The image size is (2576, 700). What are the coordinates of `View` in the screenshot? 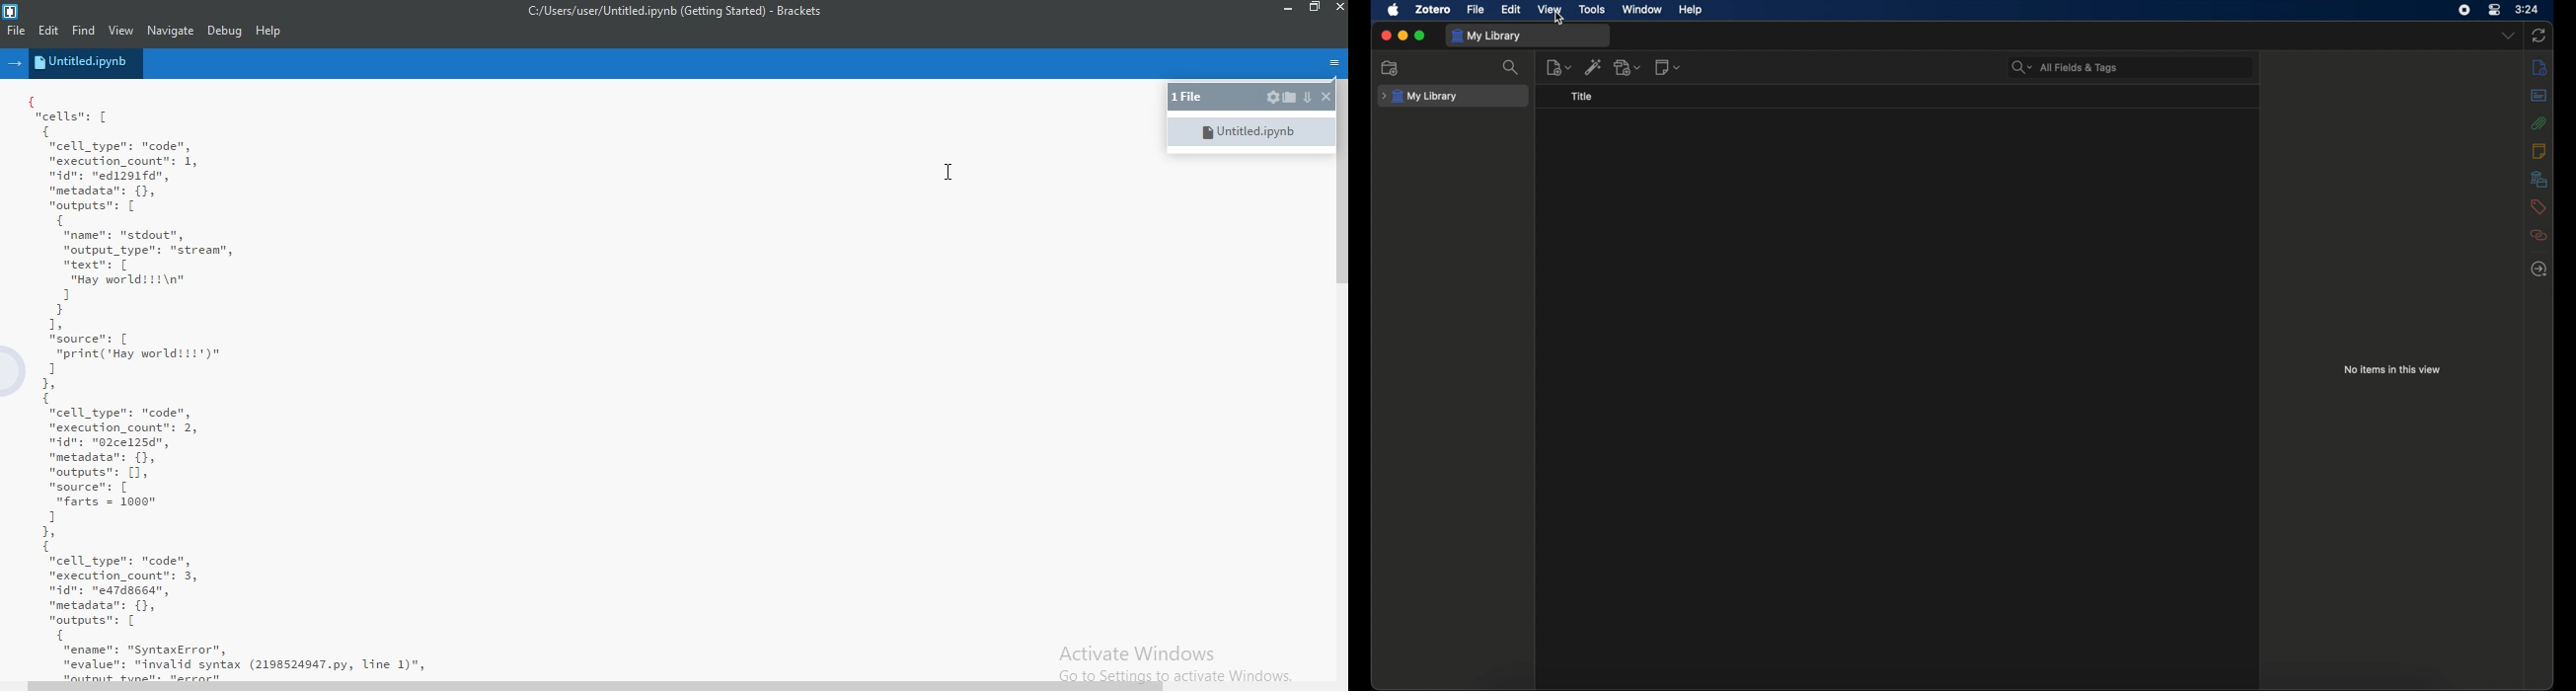 It's located at (122, 30).